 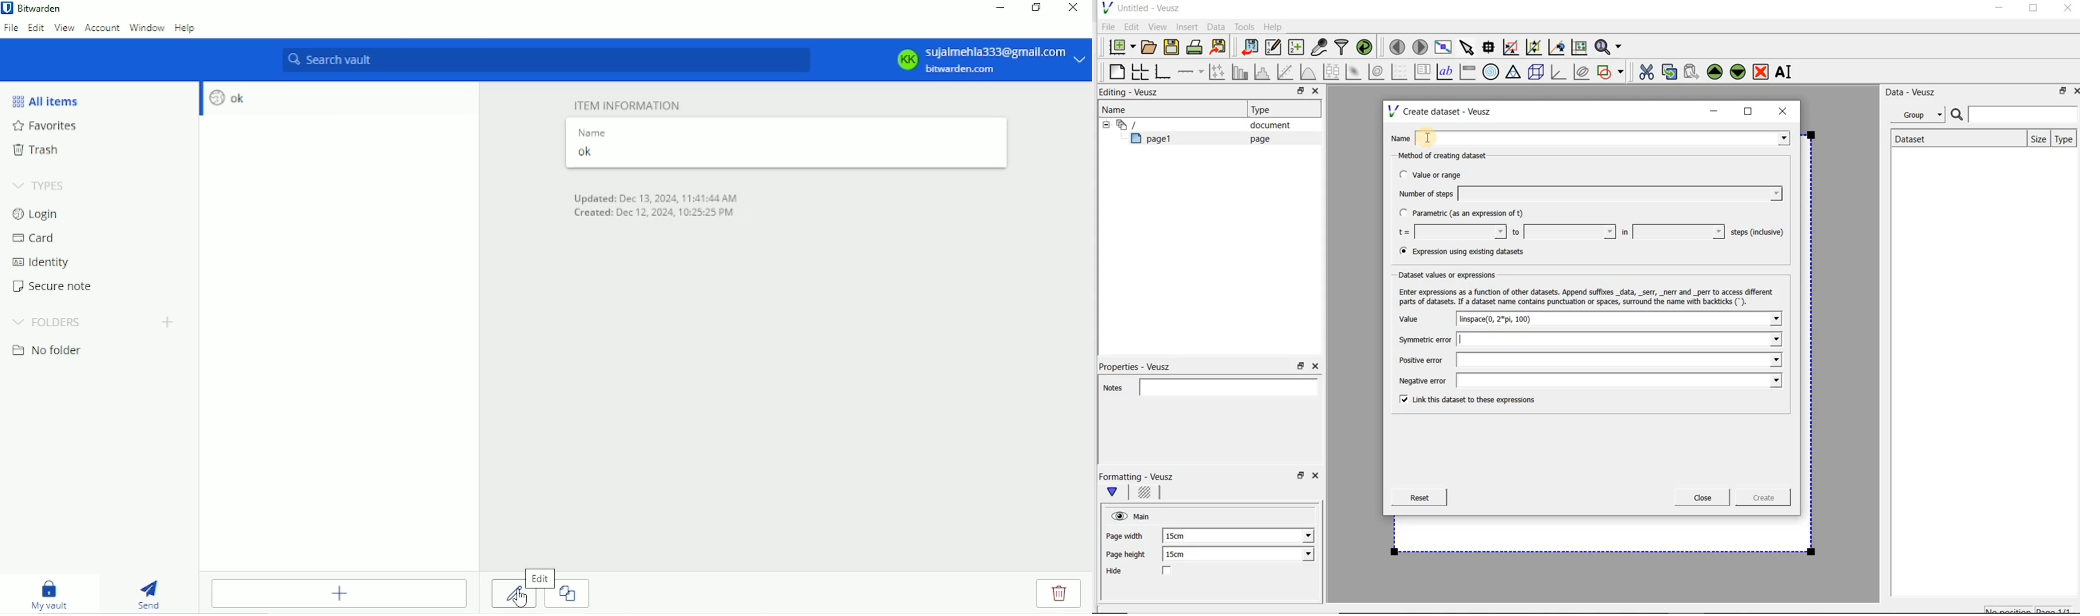 I want to click on plot bar charts, so click(x=1240, y=72).